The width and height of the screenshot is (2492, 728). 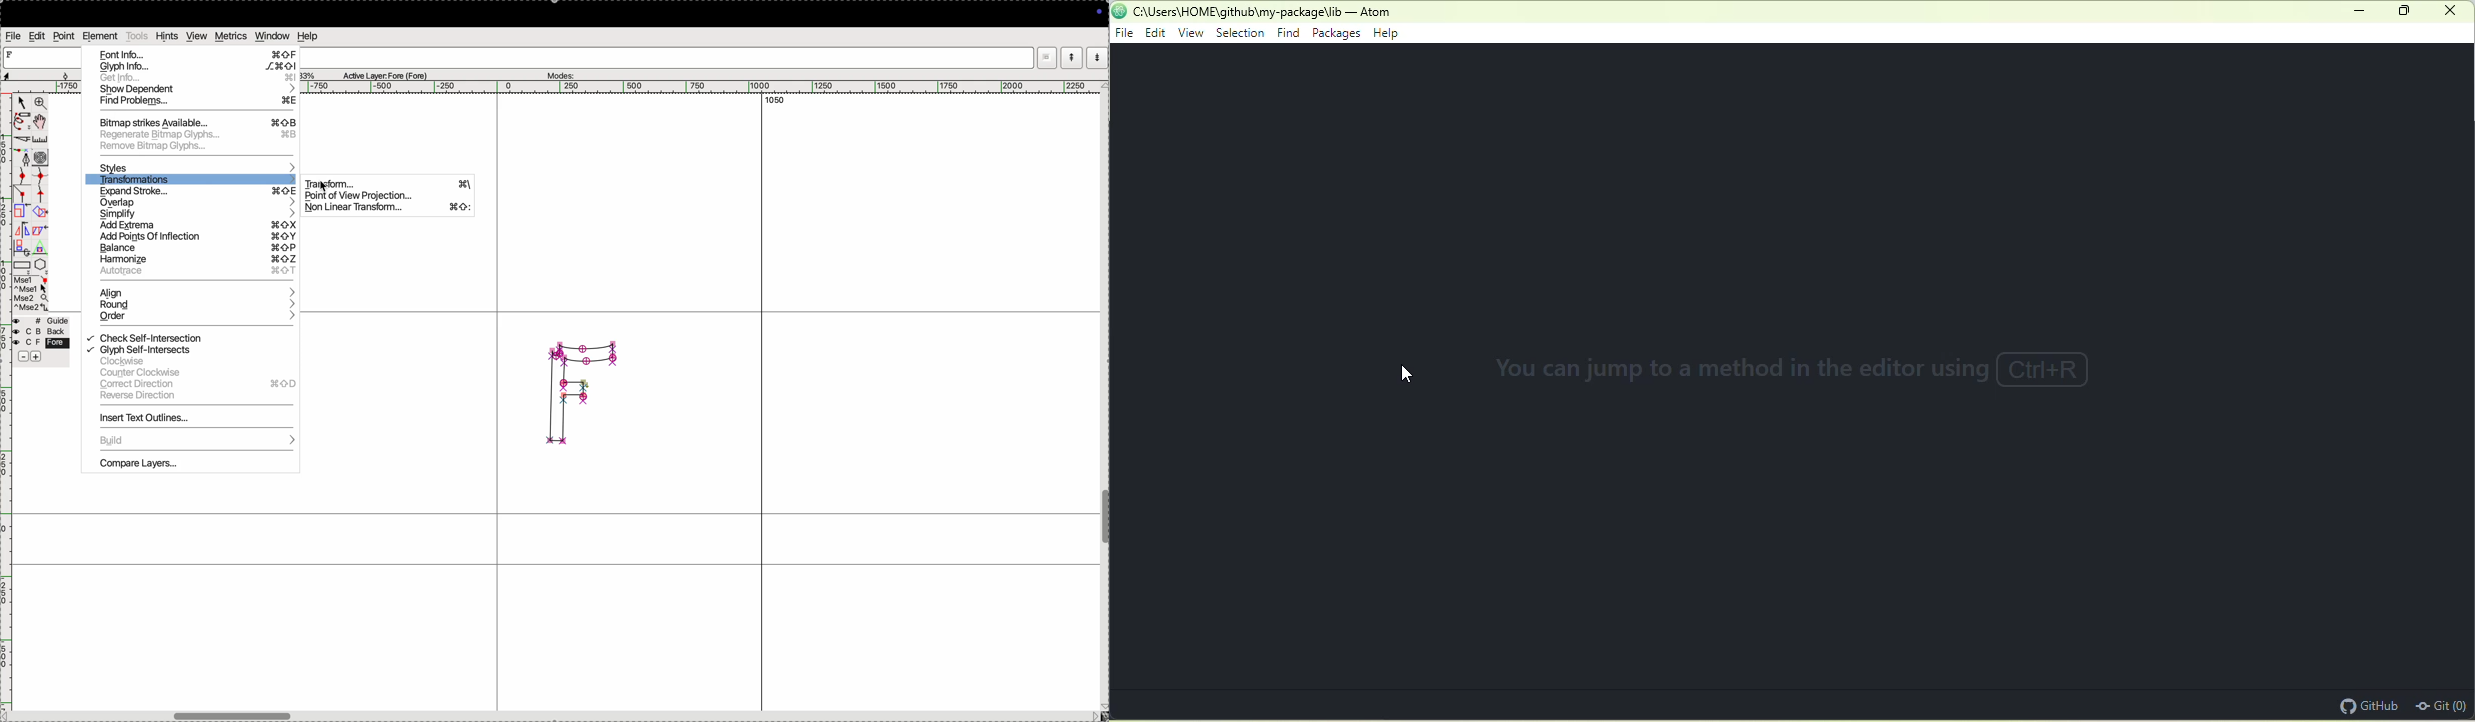 What do you see at coordinates (389, 197) in the screenshot?
I see `point view projection` at bounding box center [389, 197].